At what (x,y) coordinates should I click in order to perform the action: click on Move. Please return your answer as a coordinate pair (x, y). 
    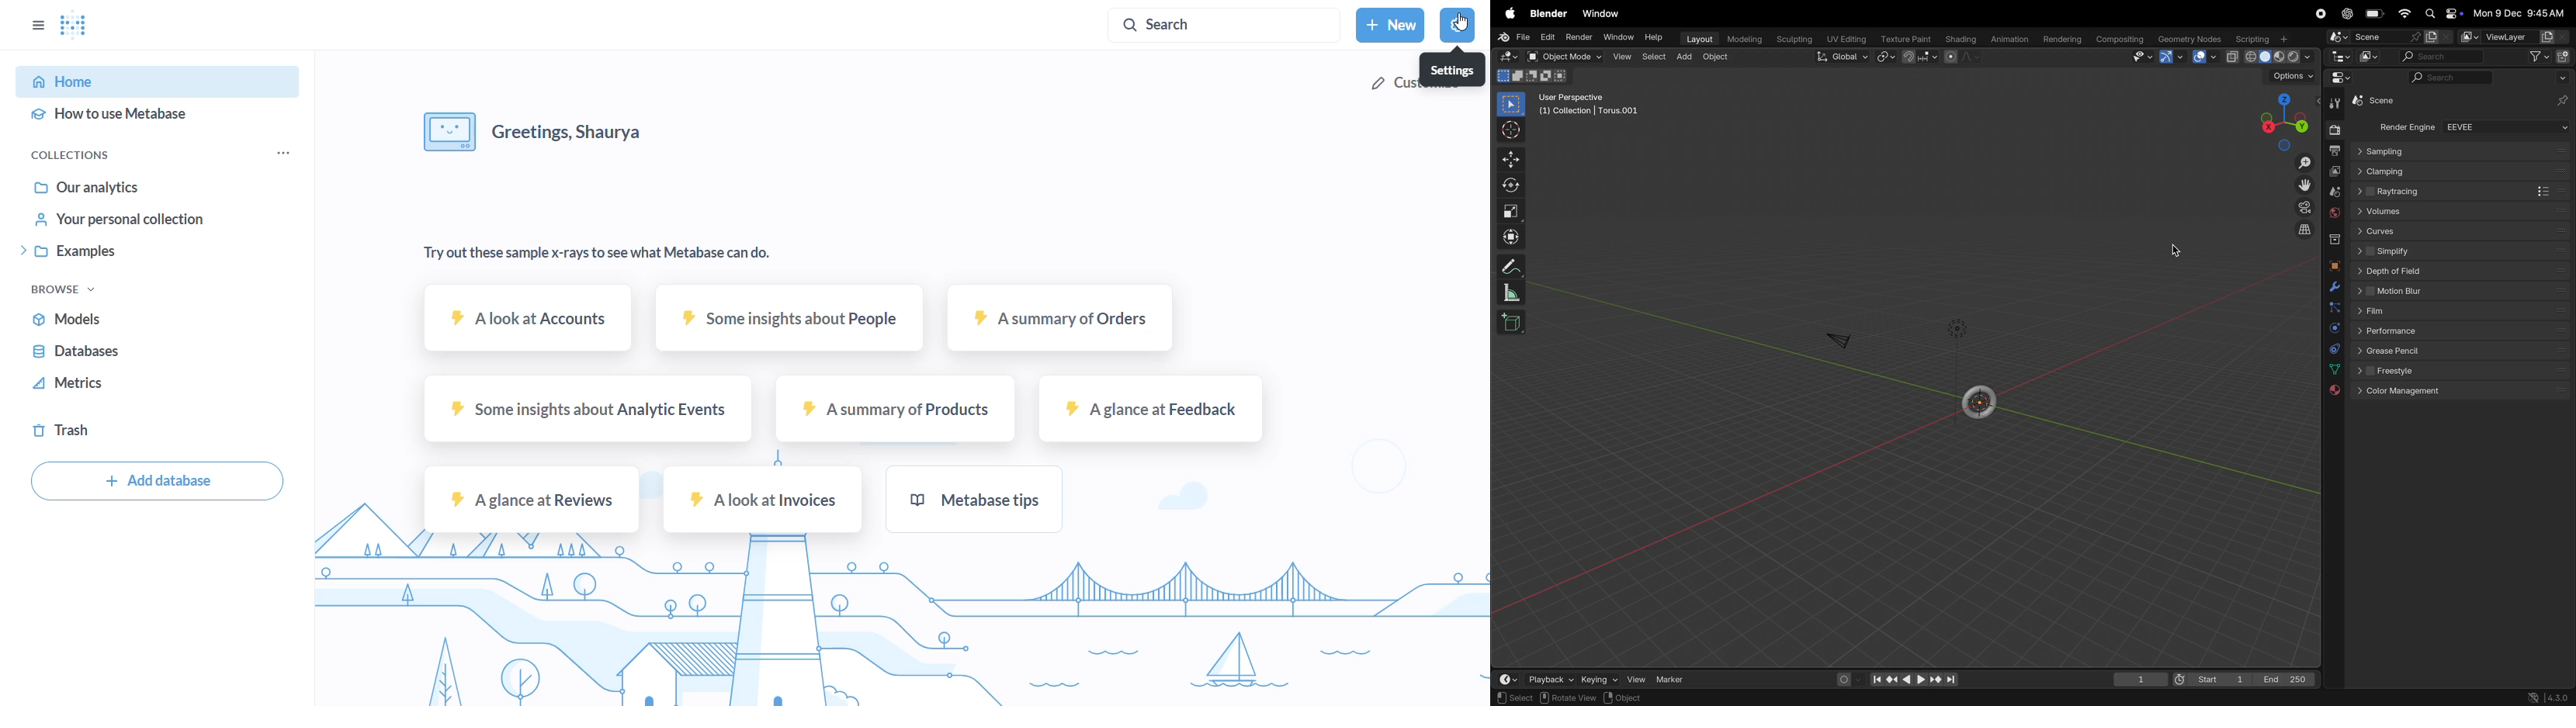
    Looking at the image, I should click on (1513, 158).